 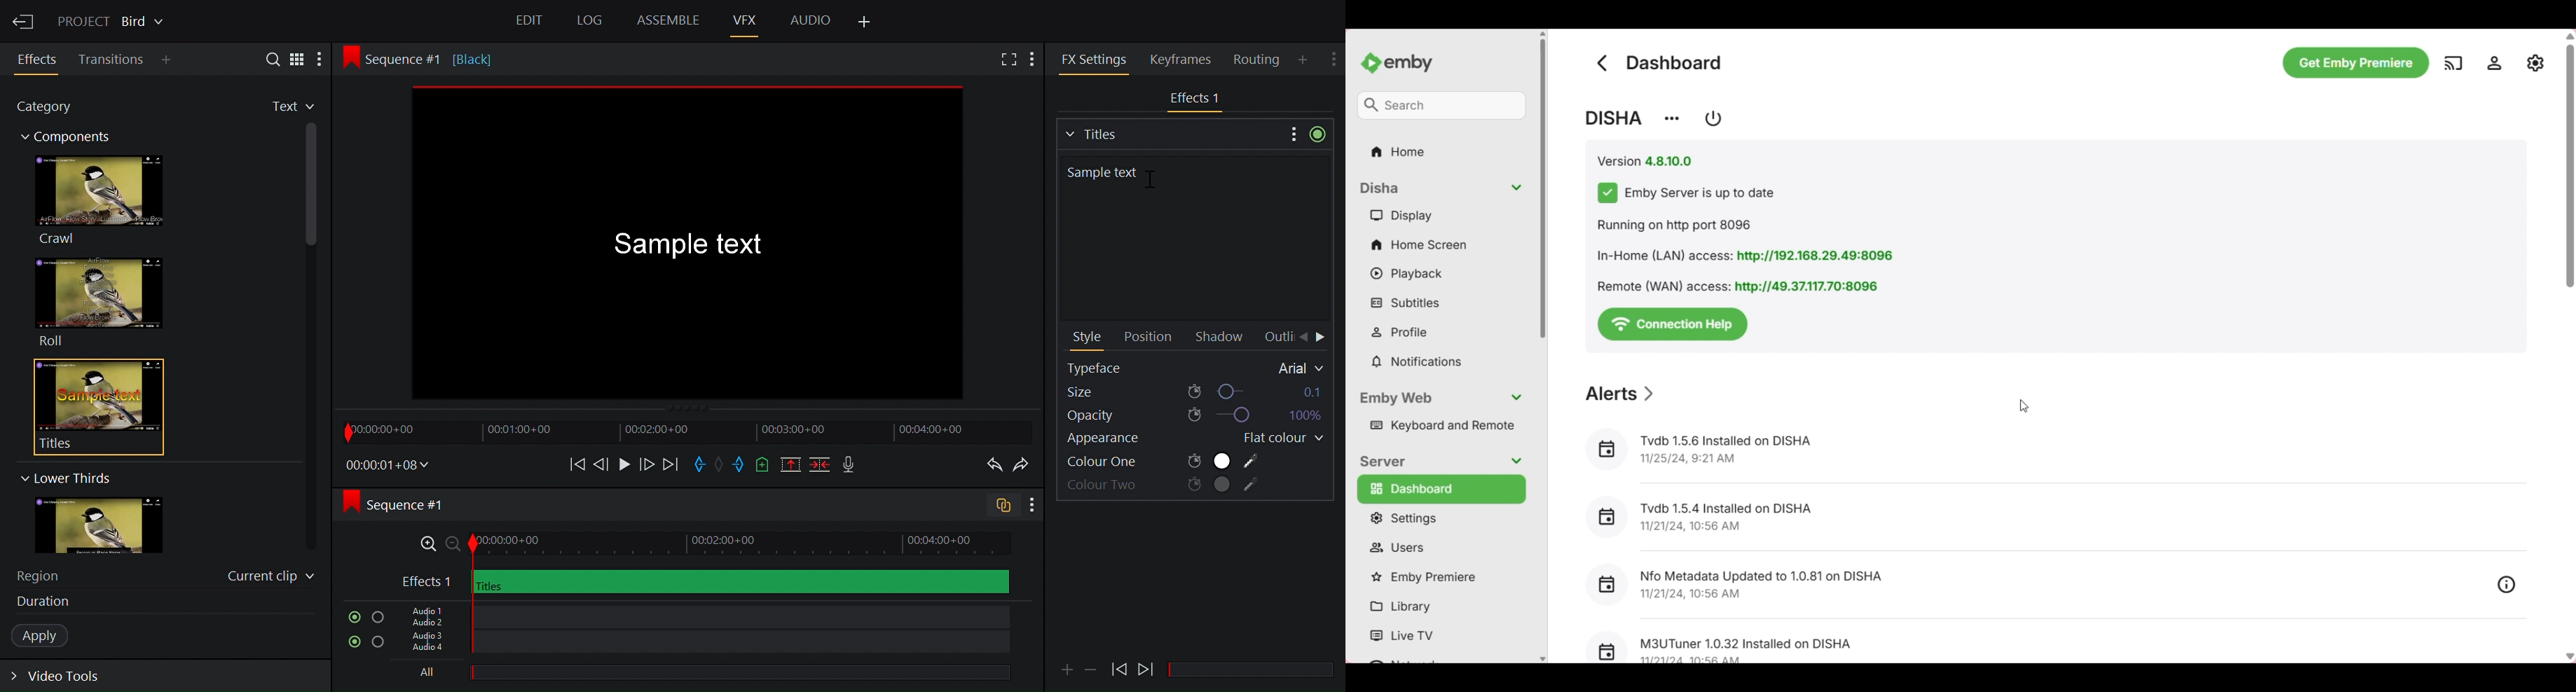 What do you see at coordinates (1119, 669) in the screenshot?
I see `Play Forward` at bounding box center [1119, 669].